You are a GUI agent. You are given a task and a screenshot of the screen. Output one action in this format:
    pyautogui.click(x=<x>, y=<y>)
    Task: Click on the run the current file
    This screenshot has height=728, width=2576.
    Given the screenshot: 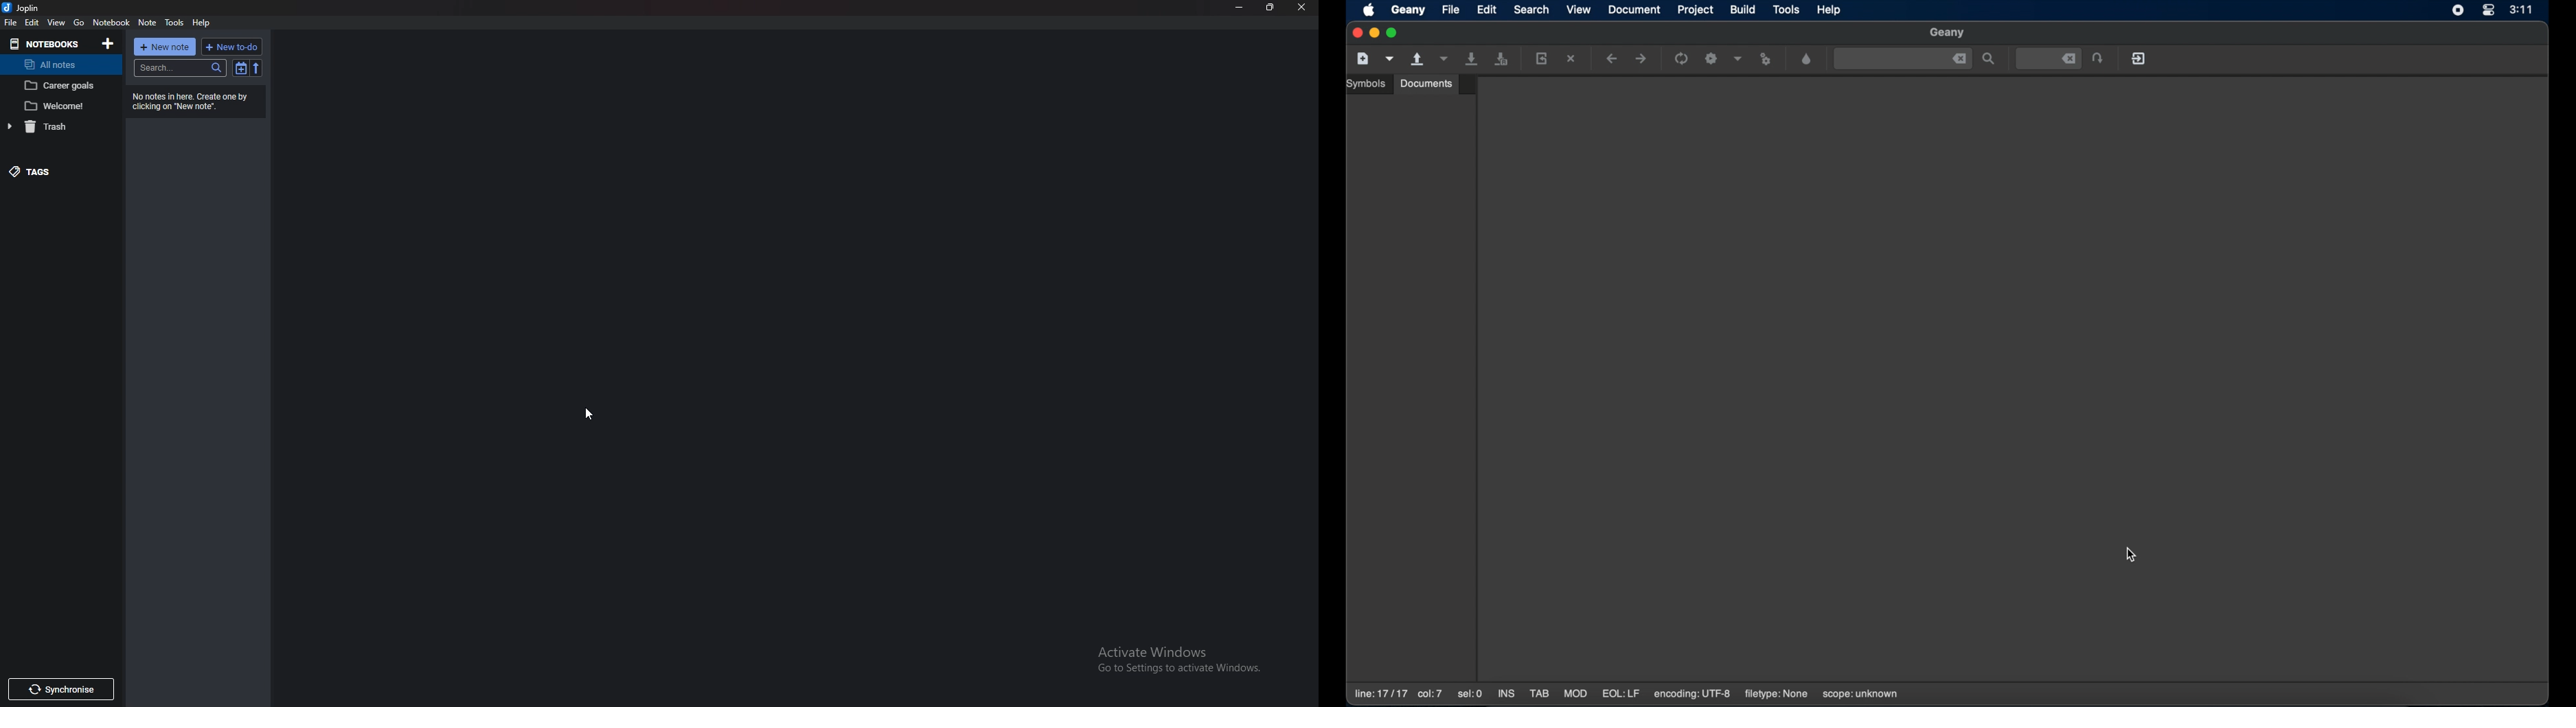 What is the action you would take?
    pyautogui.click(x=1682, y=59)
    